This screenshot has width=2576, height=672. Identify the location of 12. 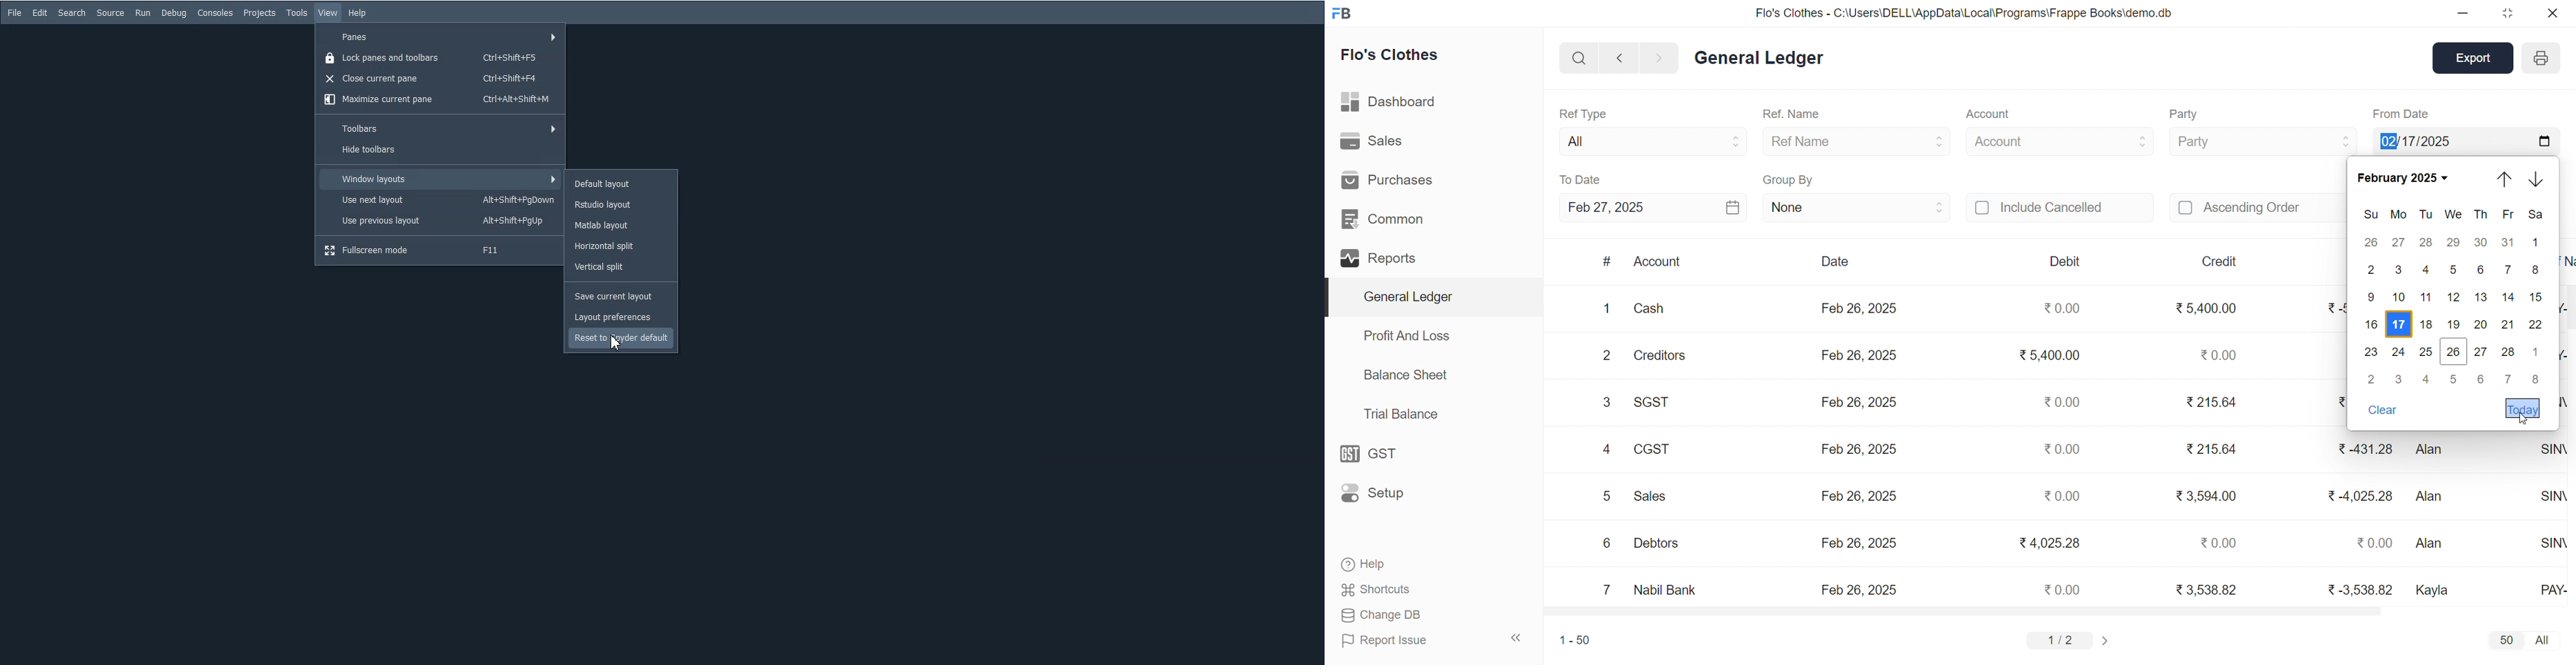
(2456, 298).